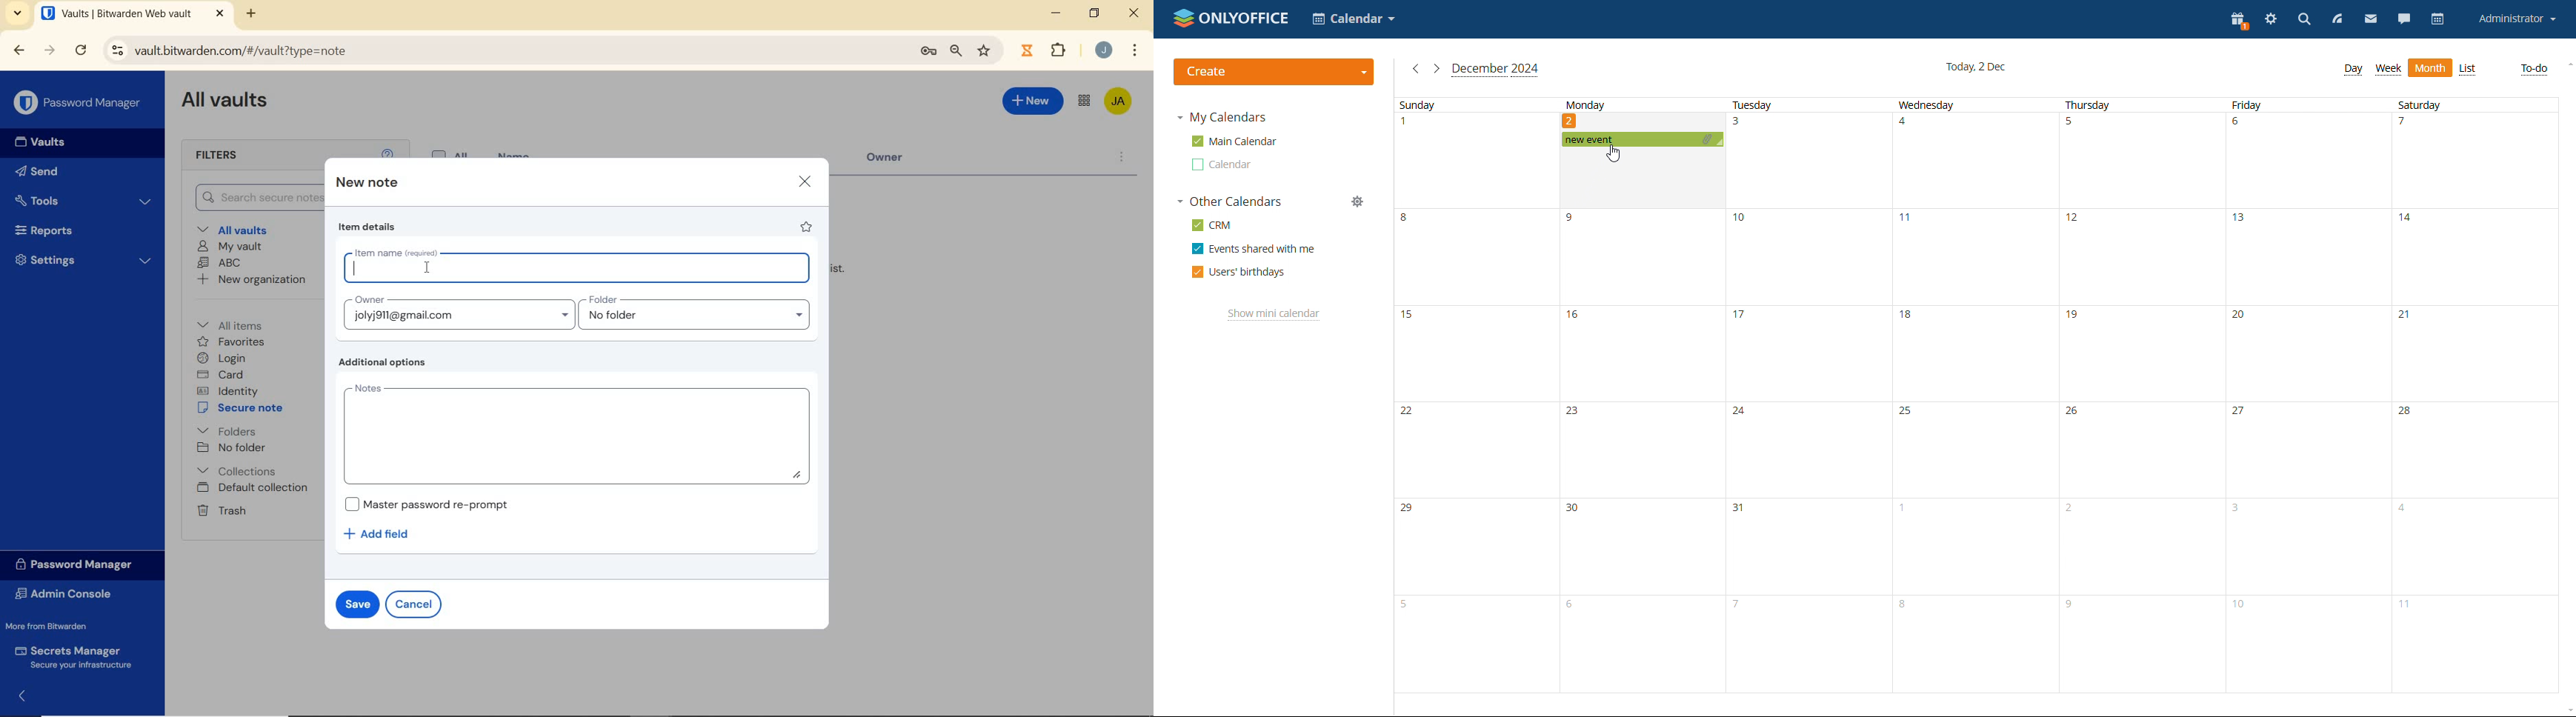 This screenshot has width=2576, height=728. Describe the element at coordinates (2389, 69) in the screenshot. I see `Week` at that location.